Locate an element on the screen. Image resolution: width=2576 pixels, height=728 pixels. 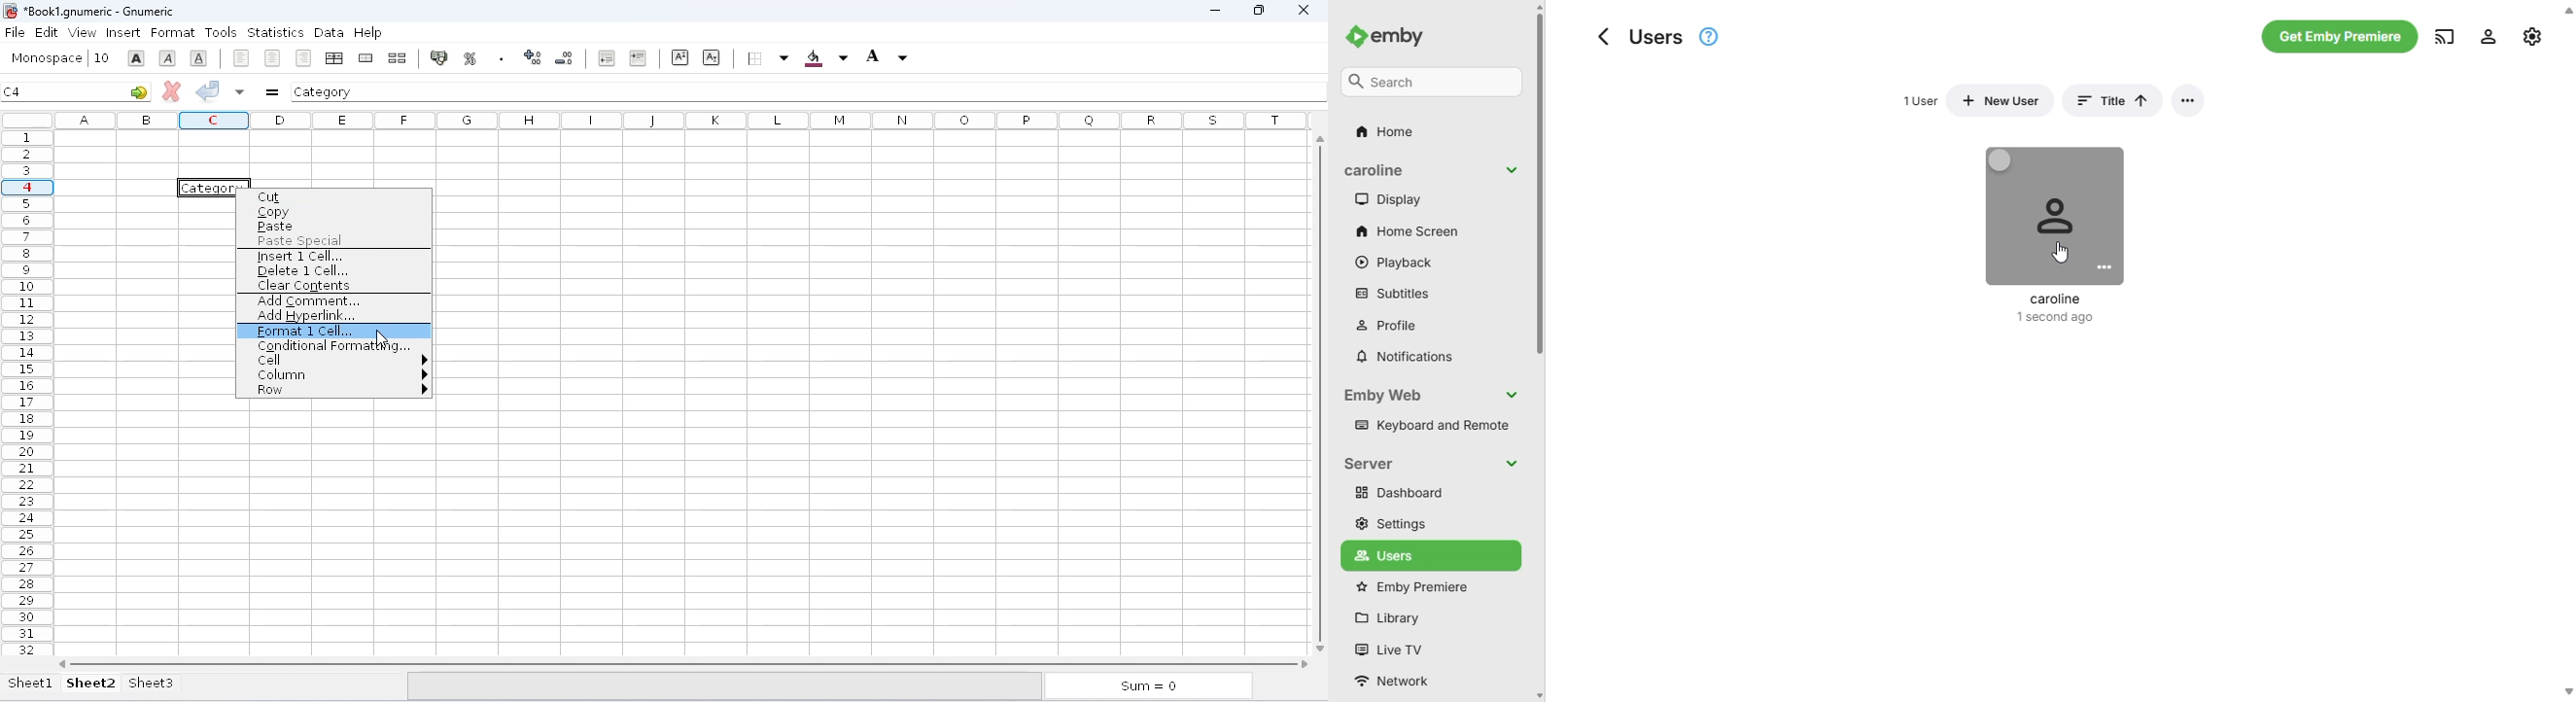
notifications is located at coordinates (1406, 357).